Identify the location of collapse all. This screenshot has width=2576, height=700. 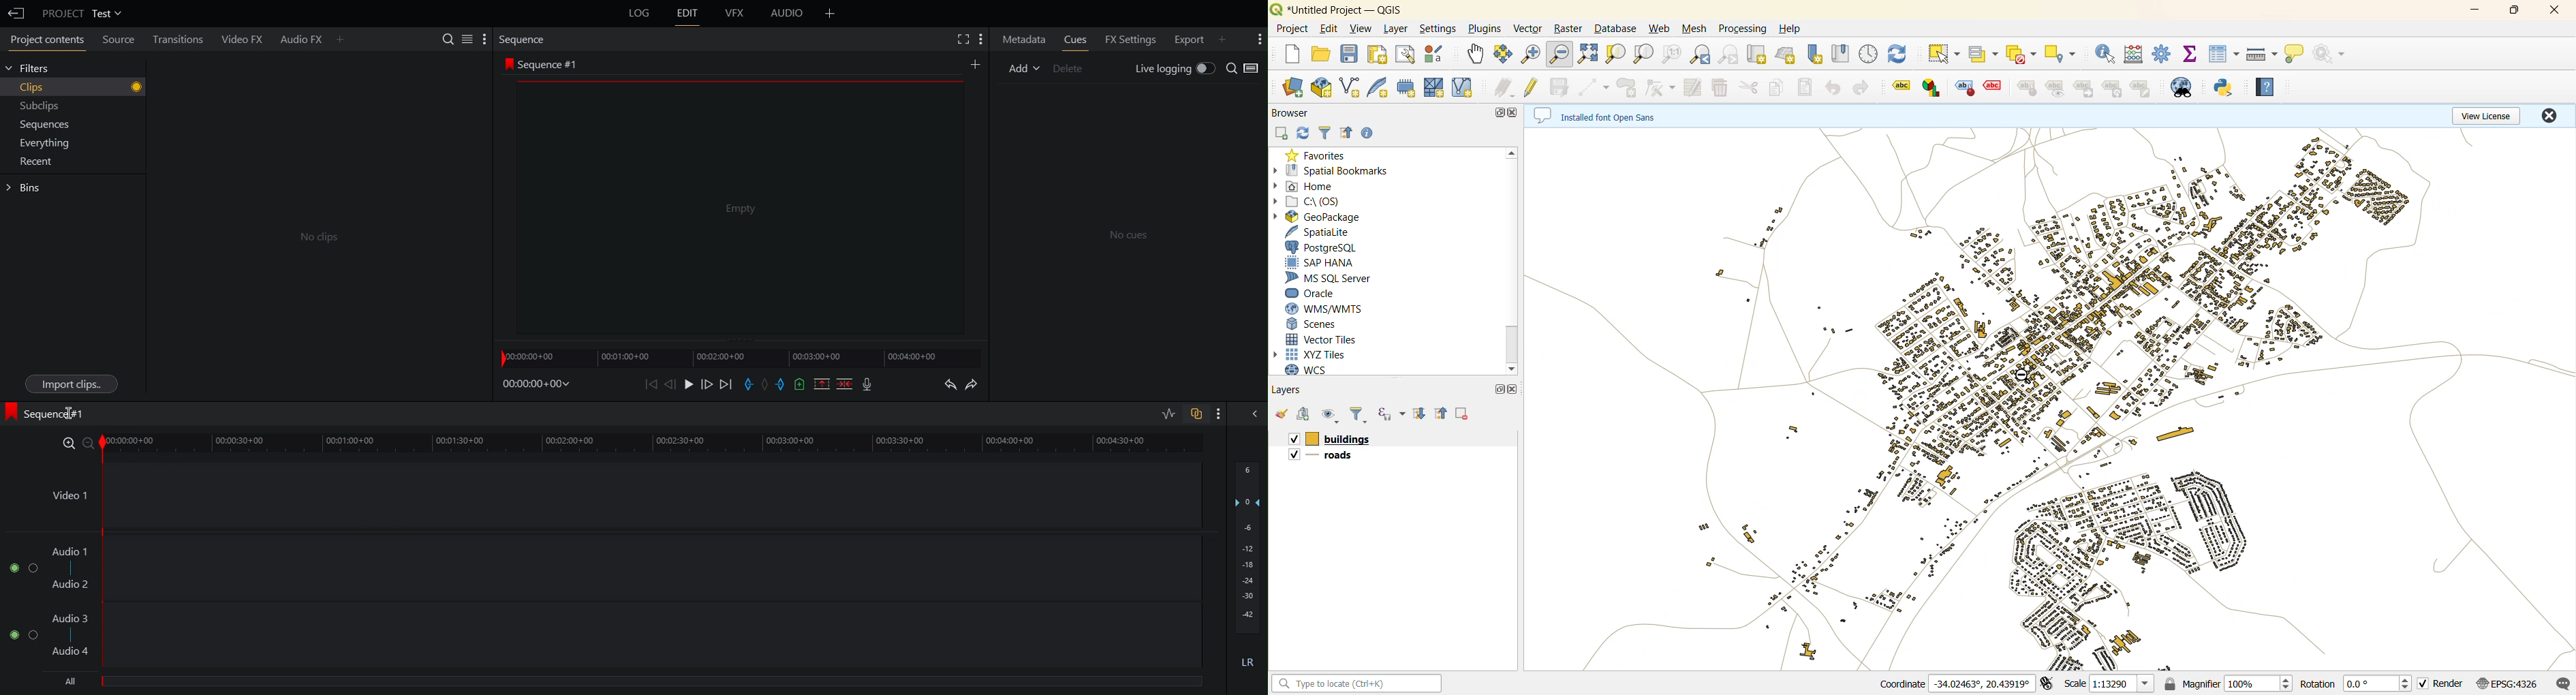
(1439, 414).